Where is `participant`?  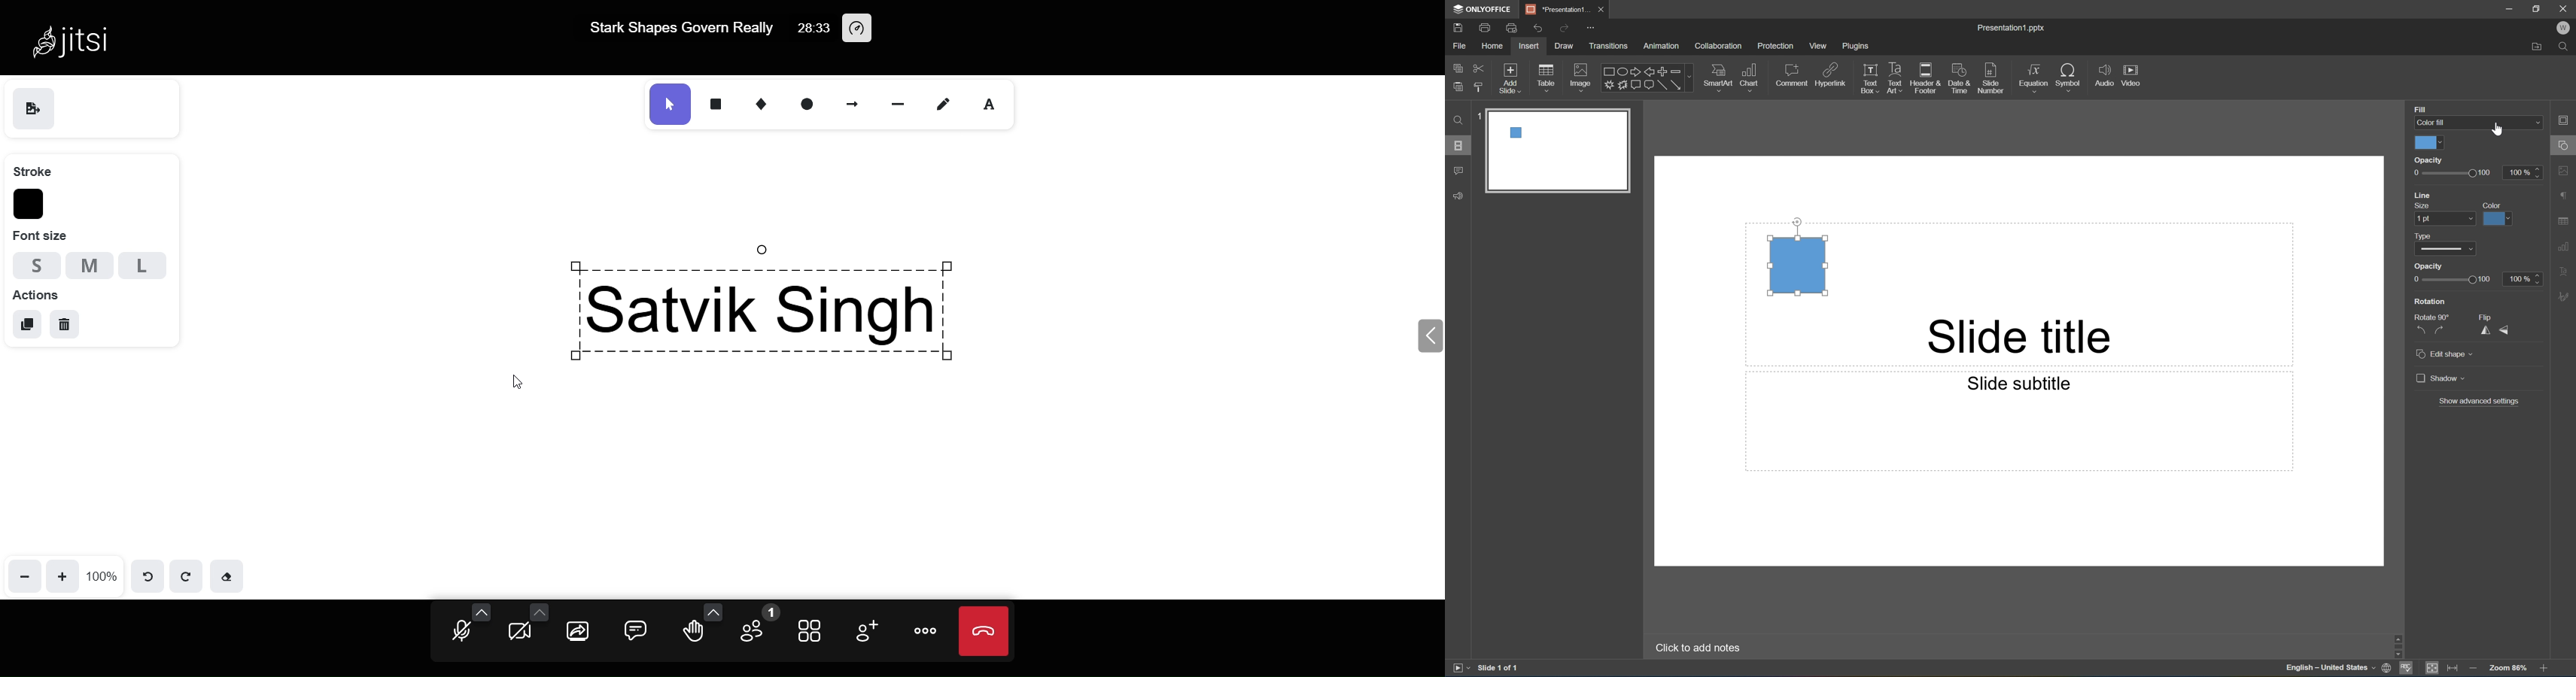 participant is located at coordinates (757, 625).